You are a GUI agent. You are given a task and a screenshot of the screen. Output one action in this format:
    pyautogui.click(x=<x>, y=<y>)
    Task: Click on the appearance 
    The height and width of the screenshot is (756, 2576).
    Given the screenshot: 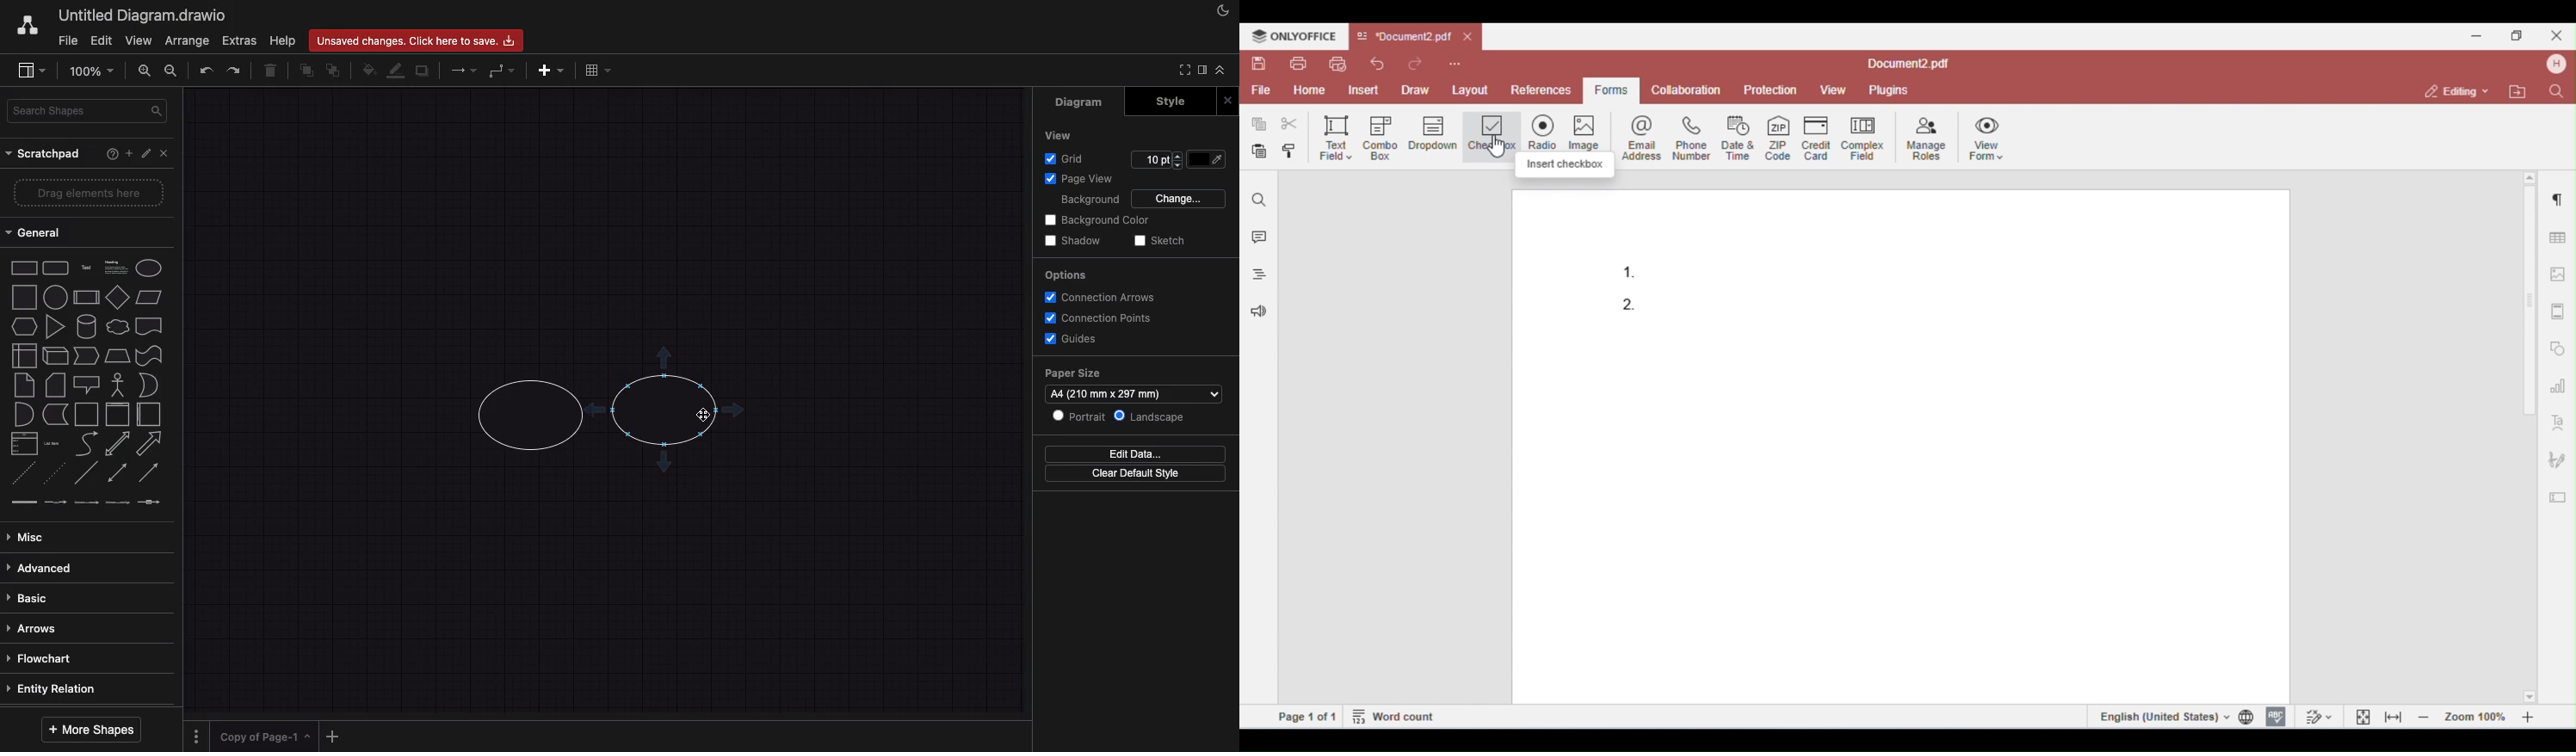 What is the action you would take?
    pyautogui.click(x=1221, y=15)
    